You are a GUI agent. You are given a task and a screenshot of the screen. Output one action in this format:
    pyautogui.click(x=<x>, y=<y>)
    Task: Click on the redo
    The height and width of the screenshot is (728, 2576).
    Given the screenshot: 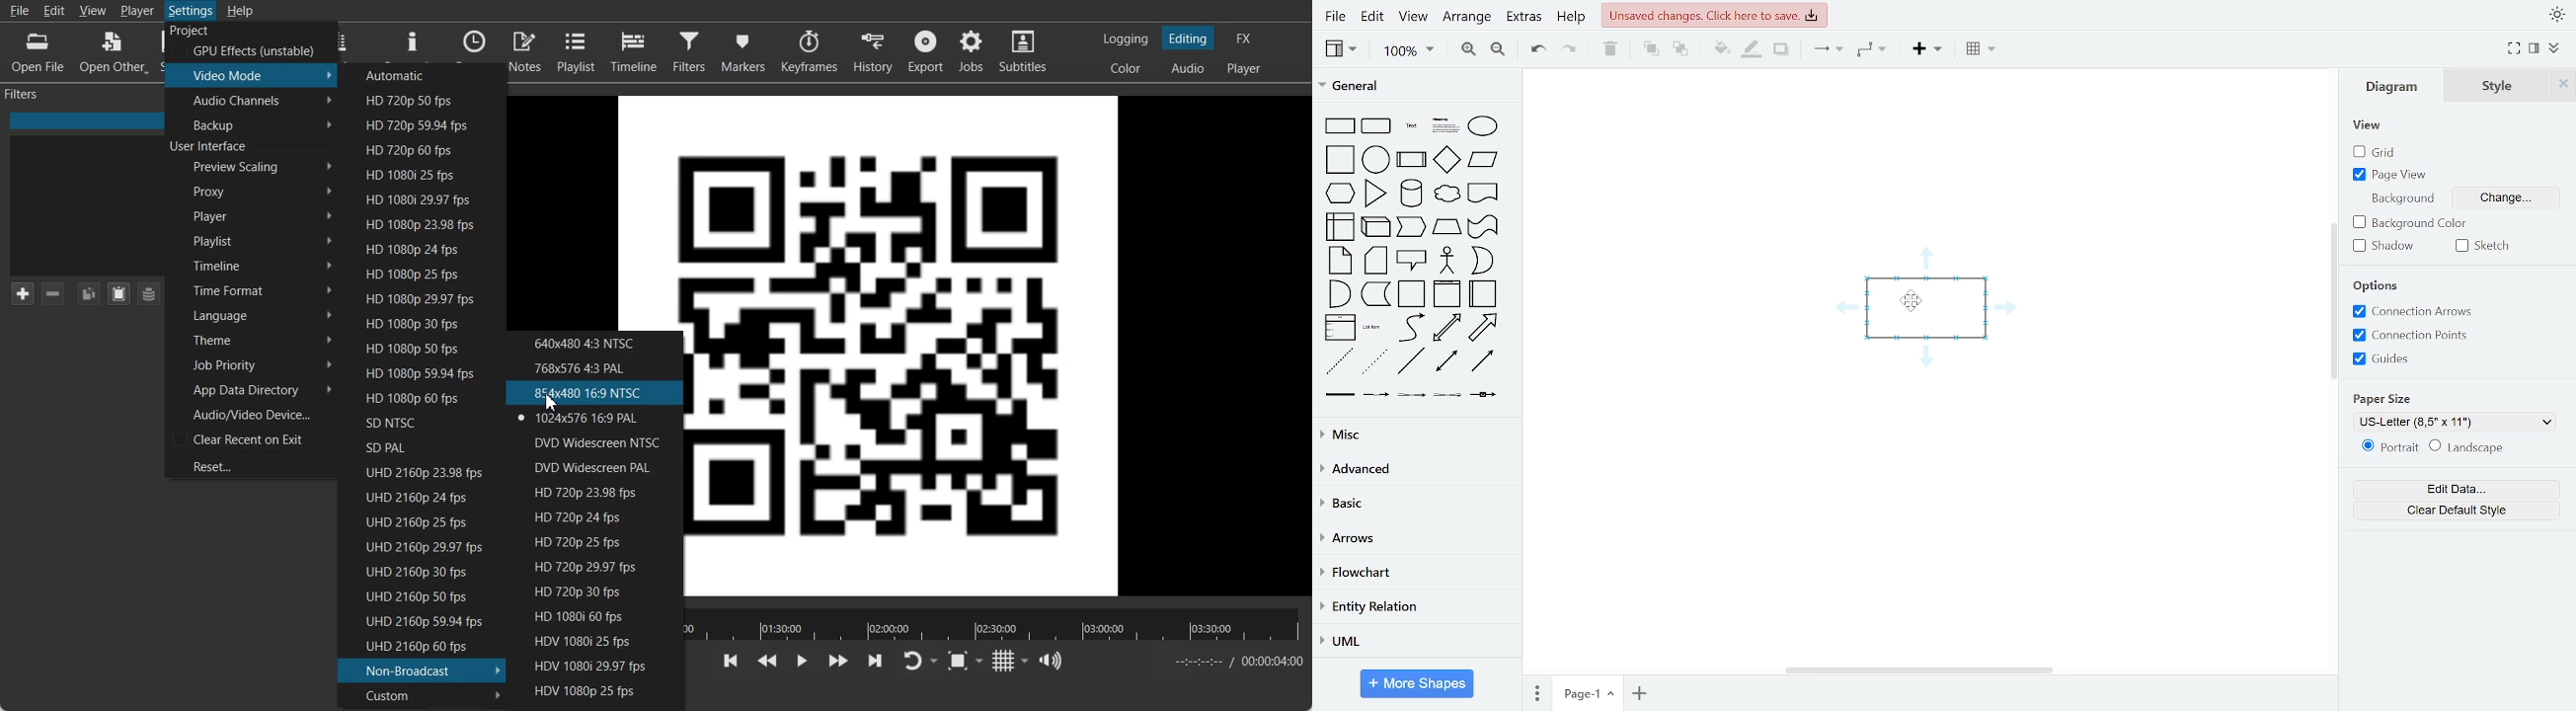 What is the action you would take?
    pyautogui.click(x=1570, y=49)
    